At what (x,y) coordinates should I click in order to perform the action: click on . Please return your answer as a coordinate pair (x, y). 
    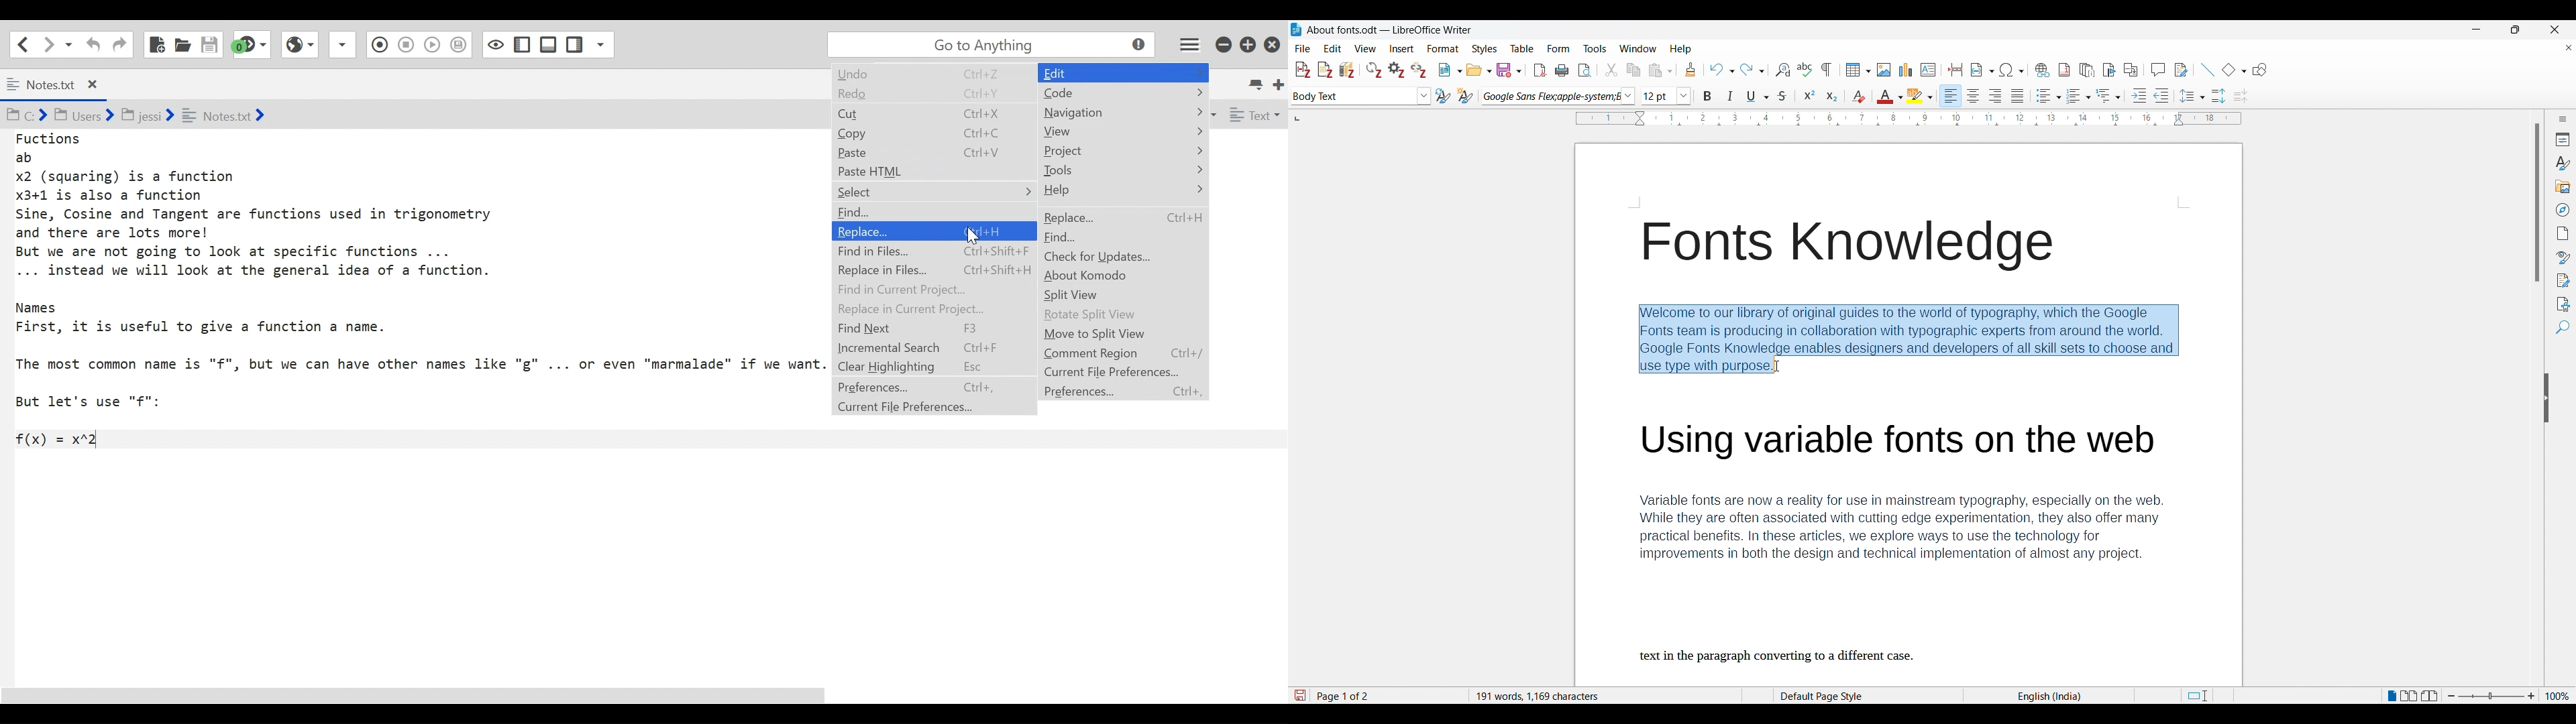
    Looking at the image, I should click on (921, 329).